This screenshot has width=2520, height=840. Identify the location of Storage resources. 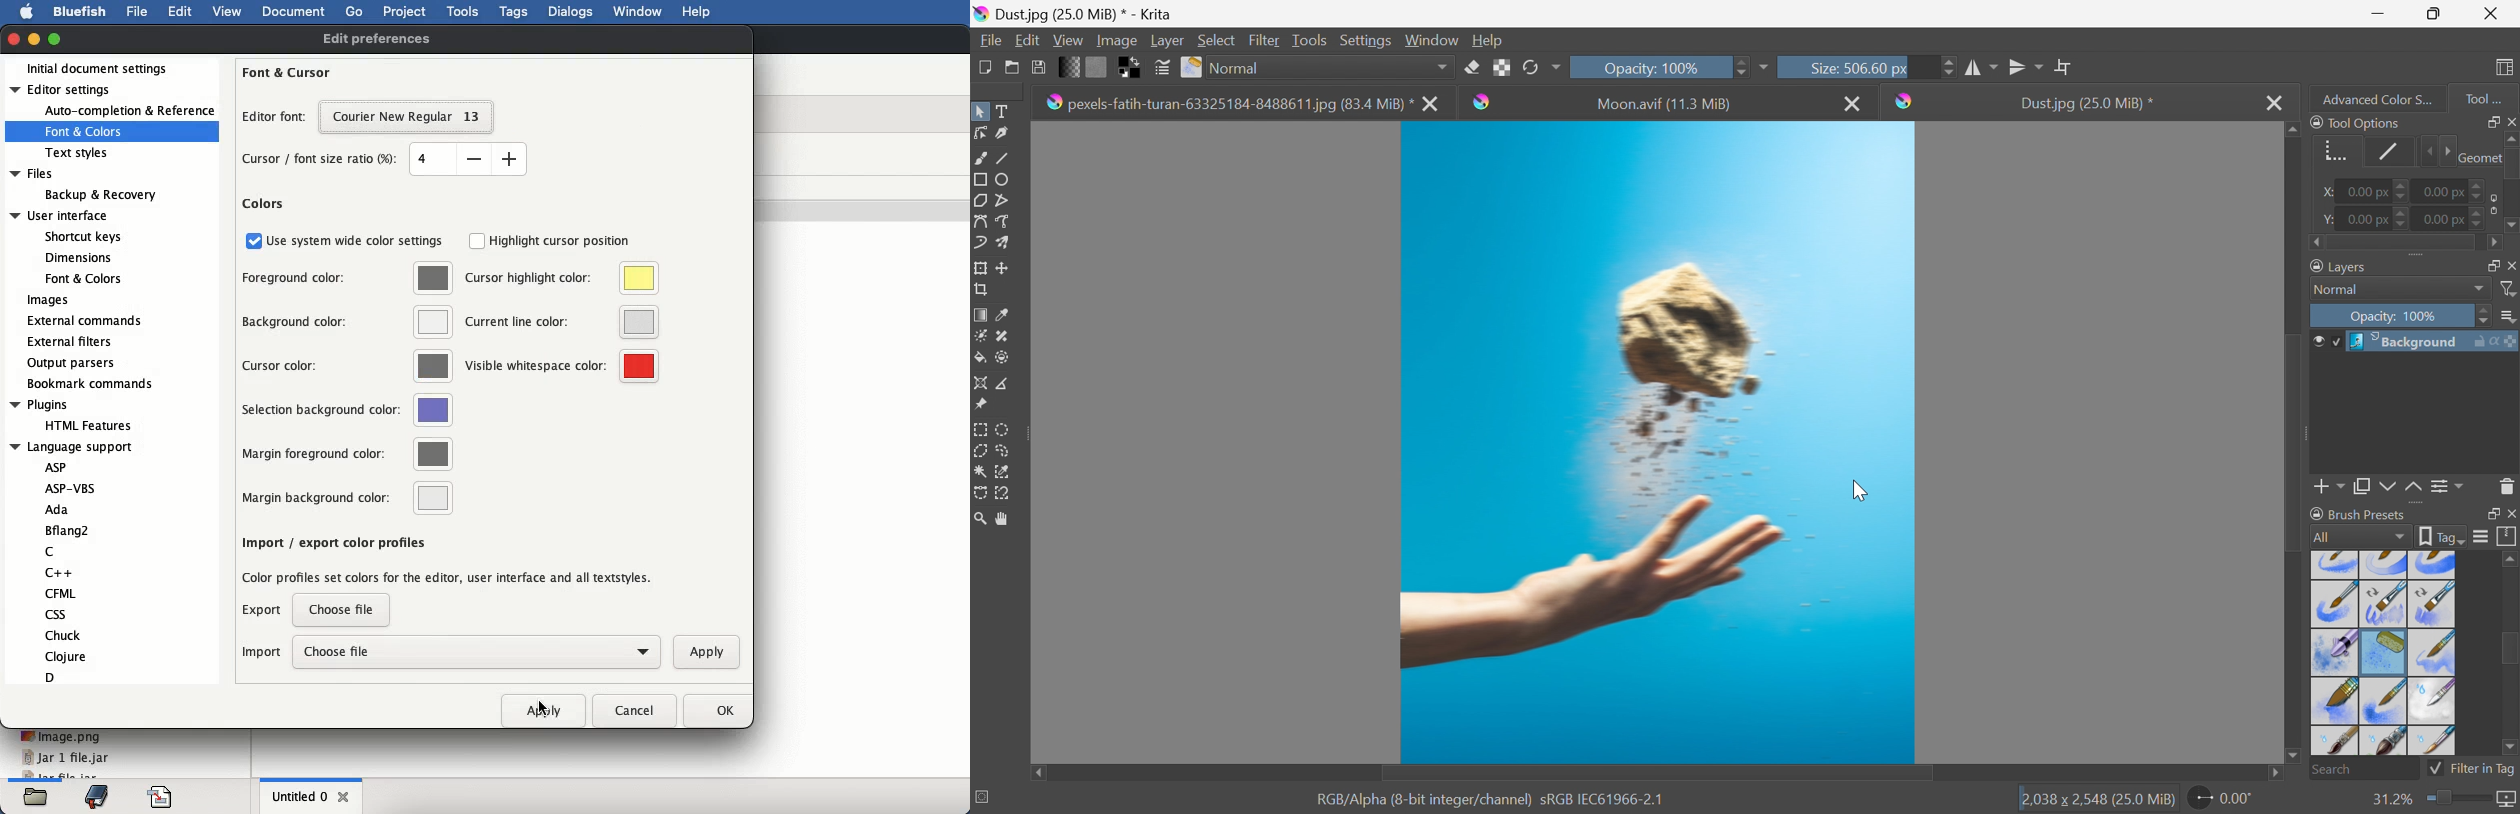
(2508, 537).